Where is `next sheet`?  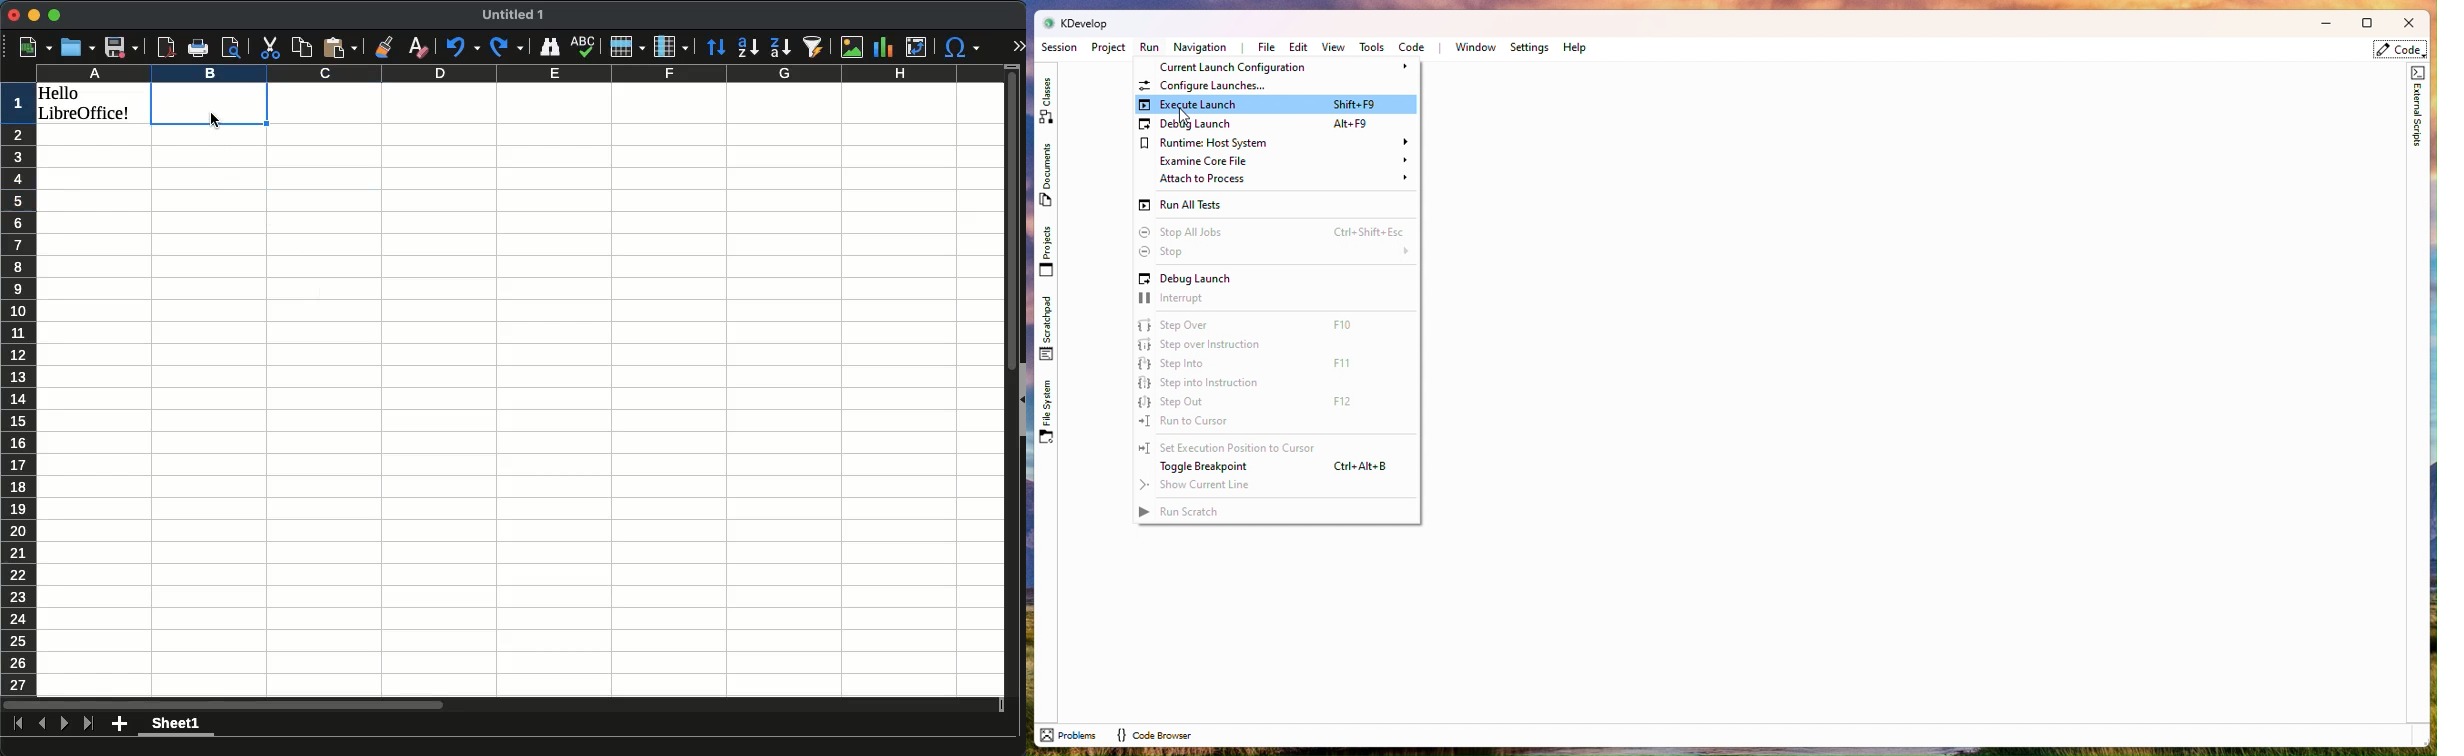 next sheet is located at coordinates (63, 728).